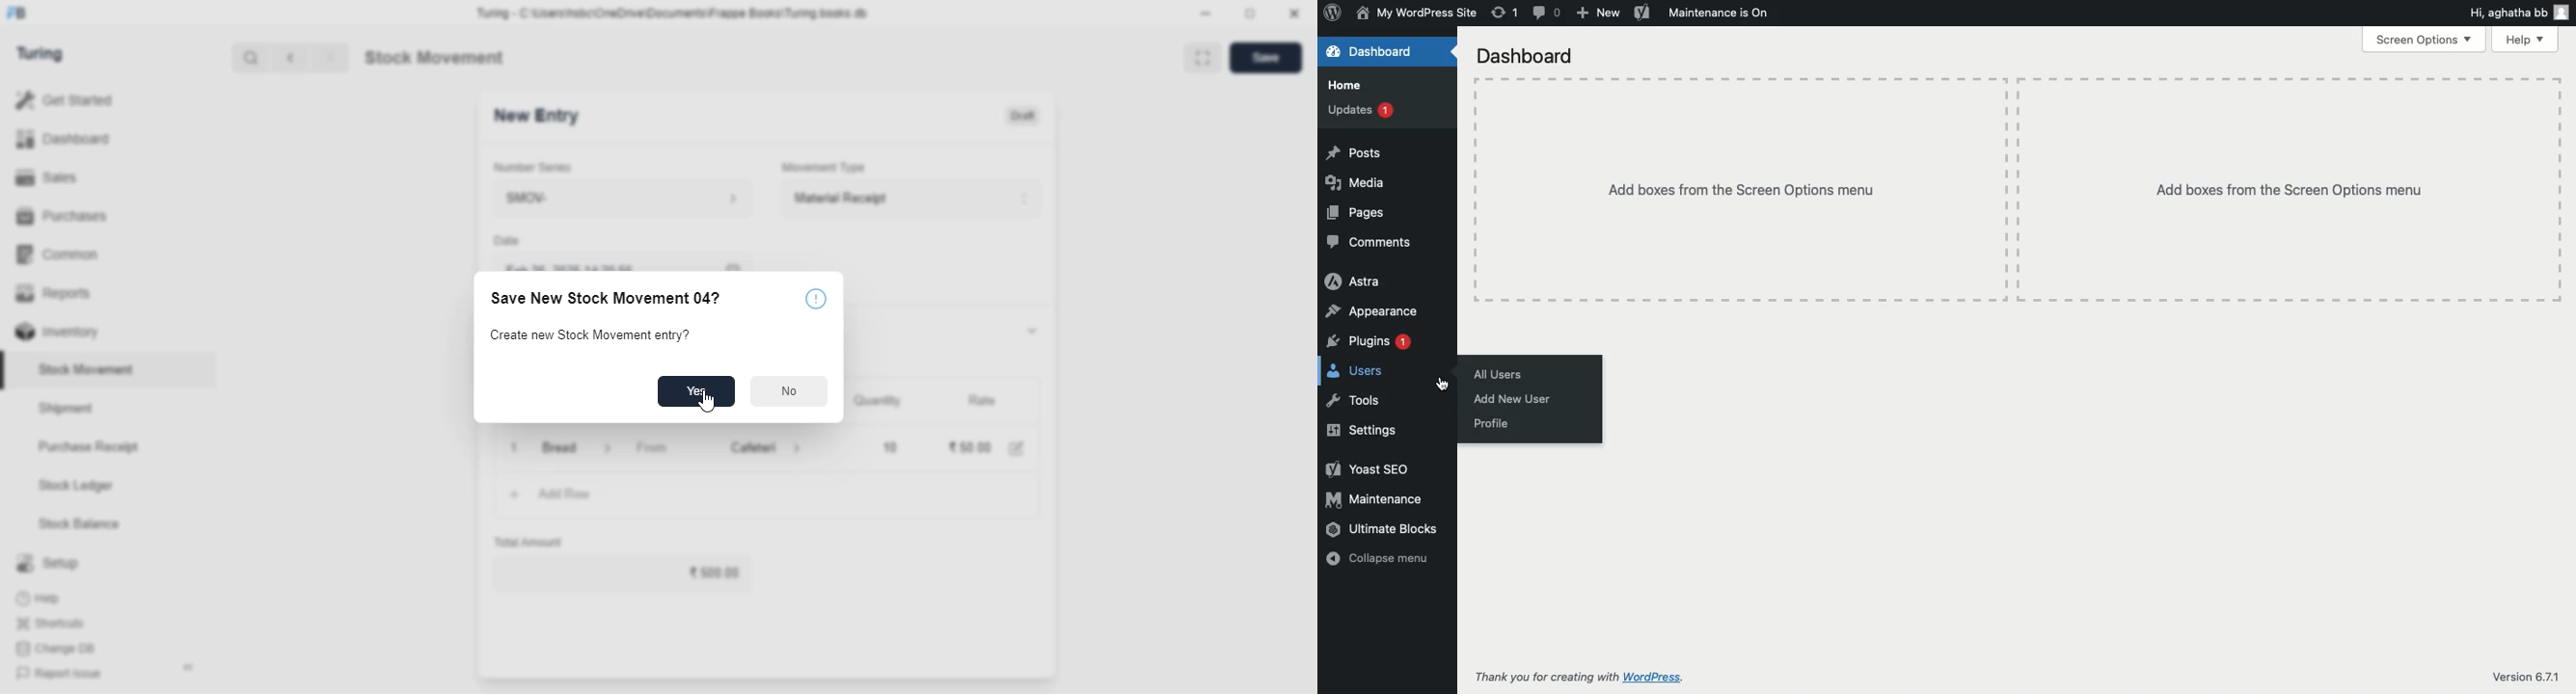 The image size is (2576, 700). Describe the element at coordinates (1017, 448) in the screenshot. I see `edit` at that location.